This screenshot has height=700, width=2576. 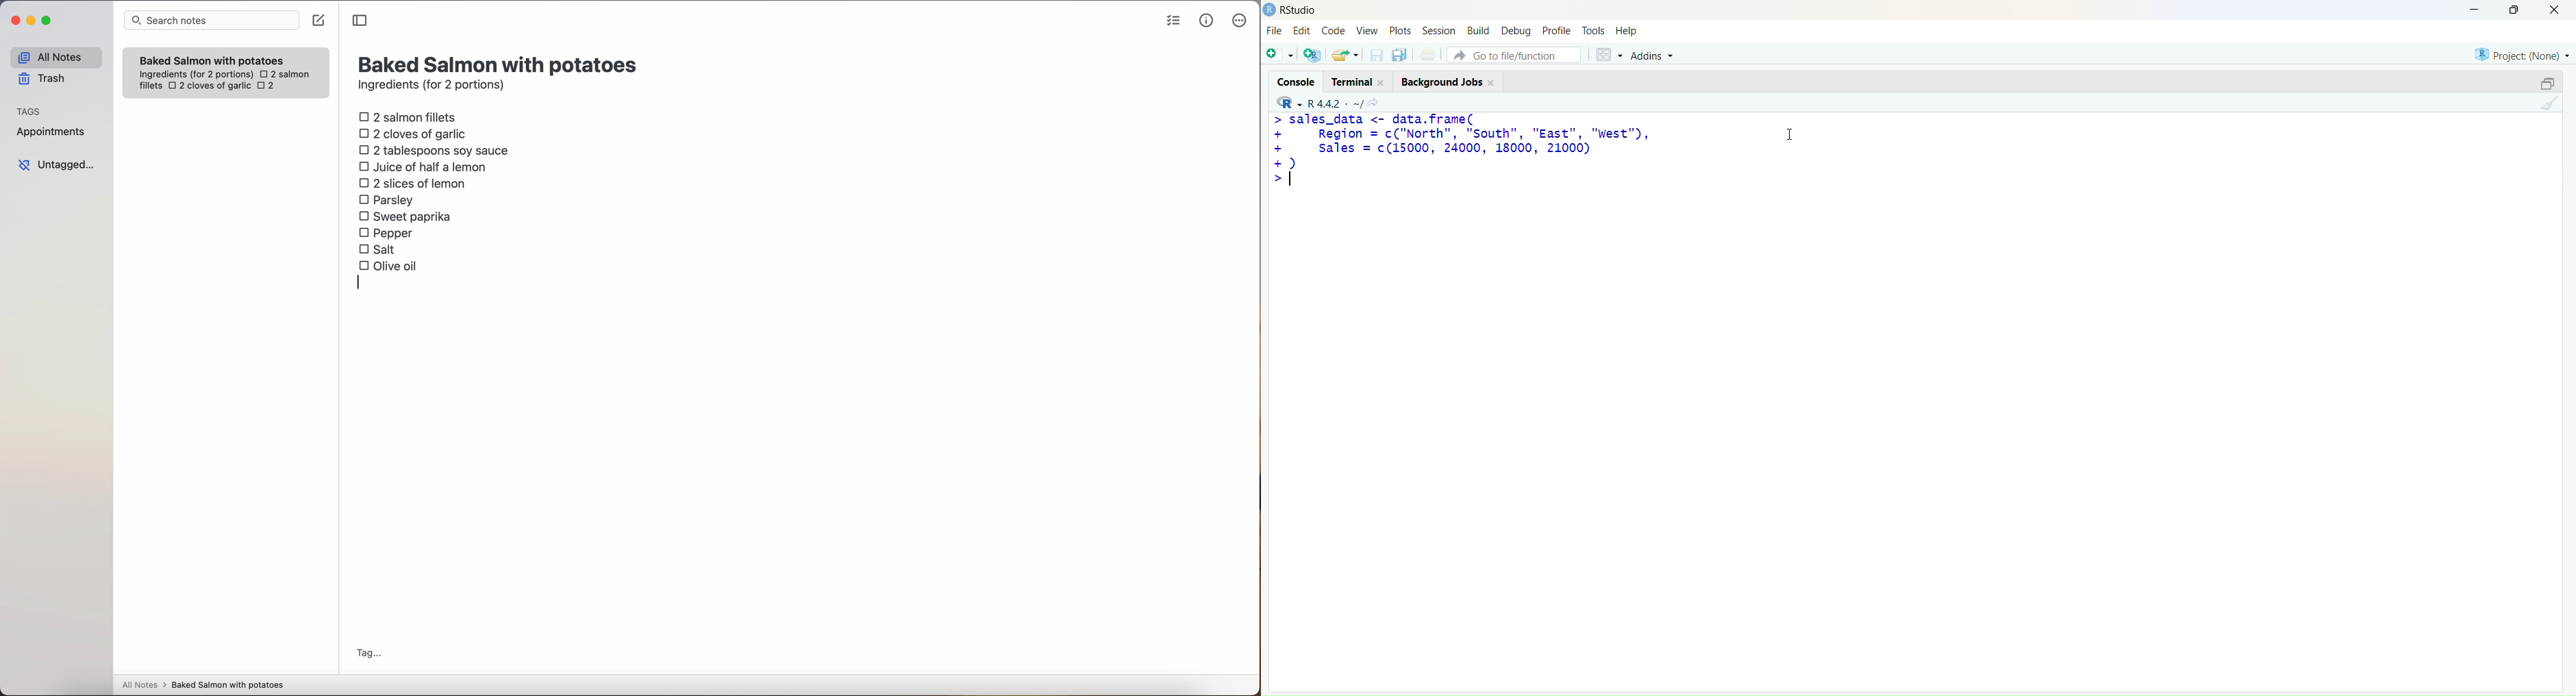 I want to click on tags, so click(x=29, y=110).